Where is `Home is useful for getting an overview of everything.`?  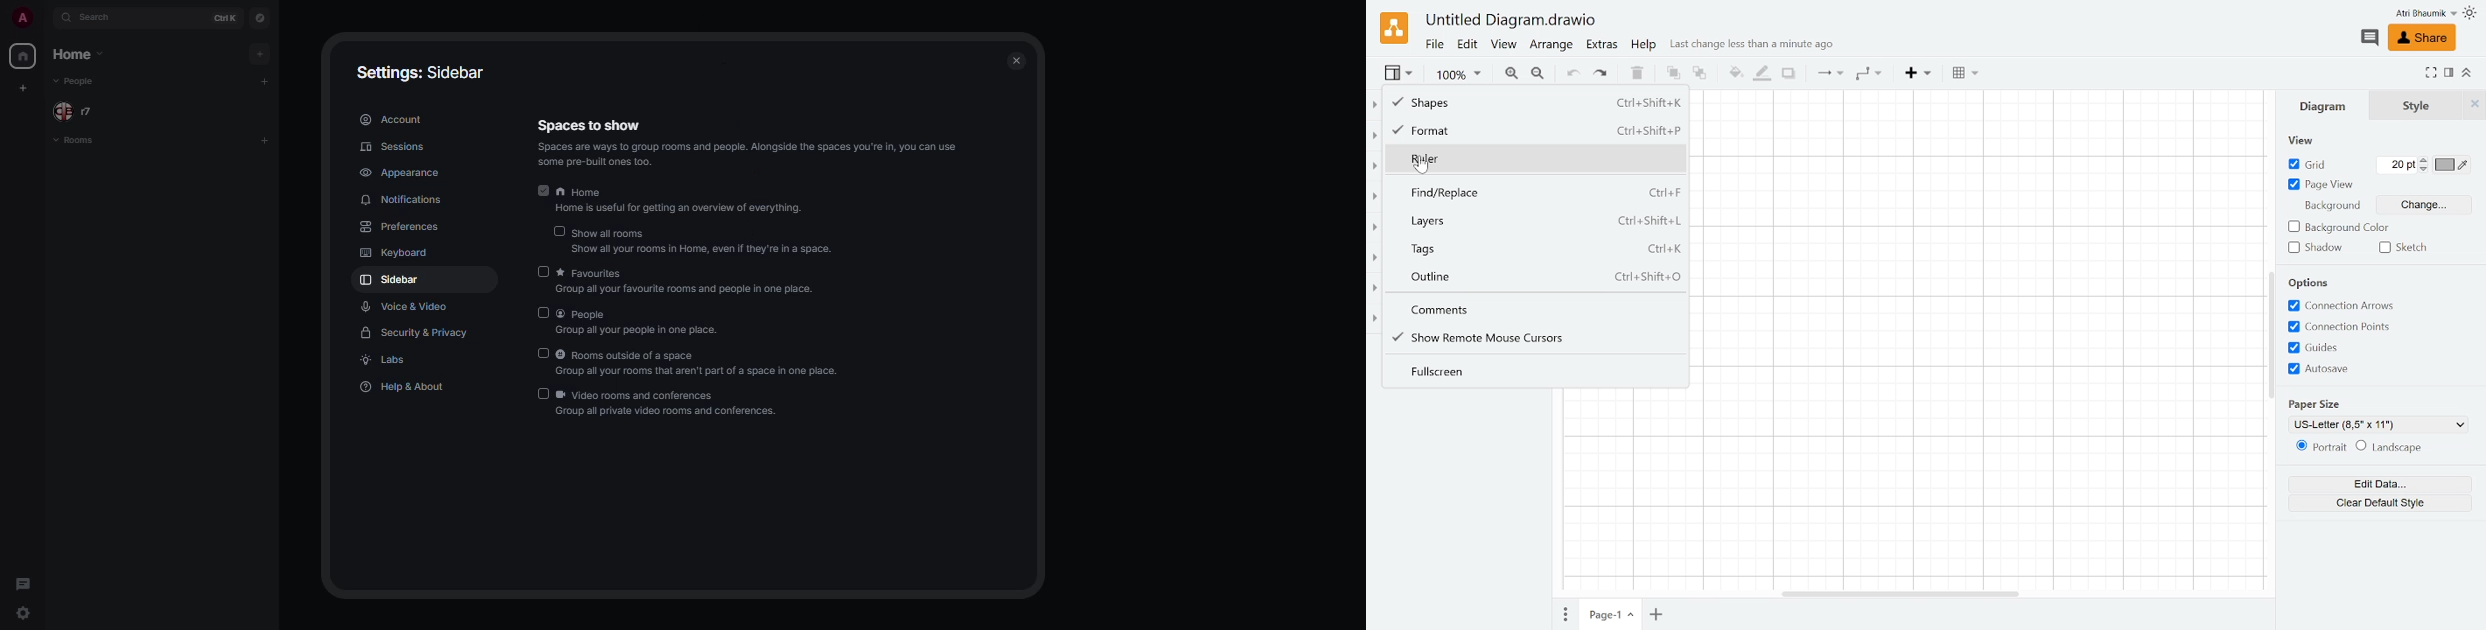
Home is useful for getting an overview of everything. is located at coordinates (699, 207).